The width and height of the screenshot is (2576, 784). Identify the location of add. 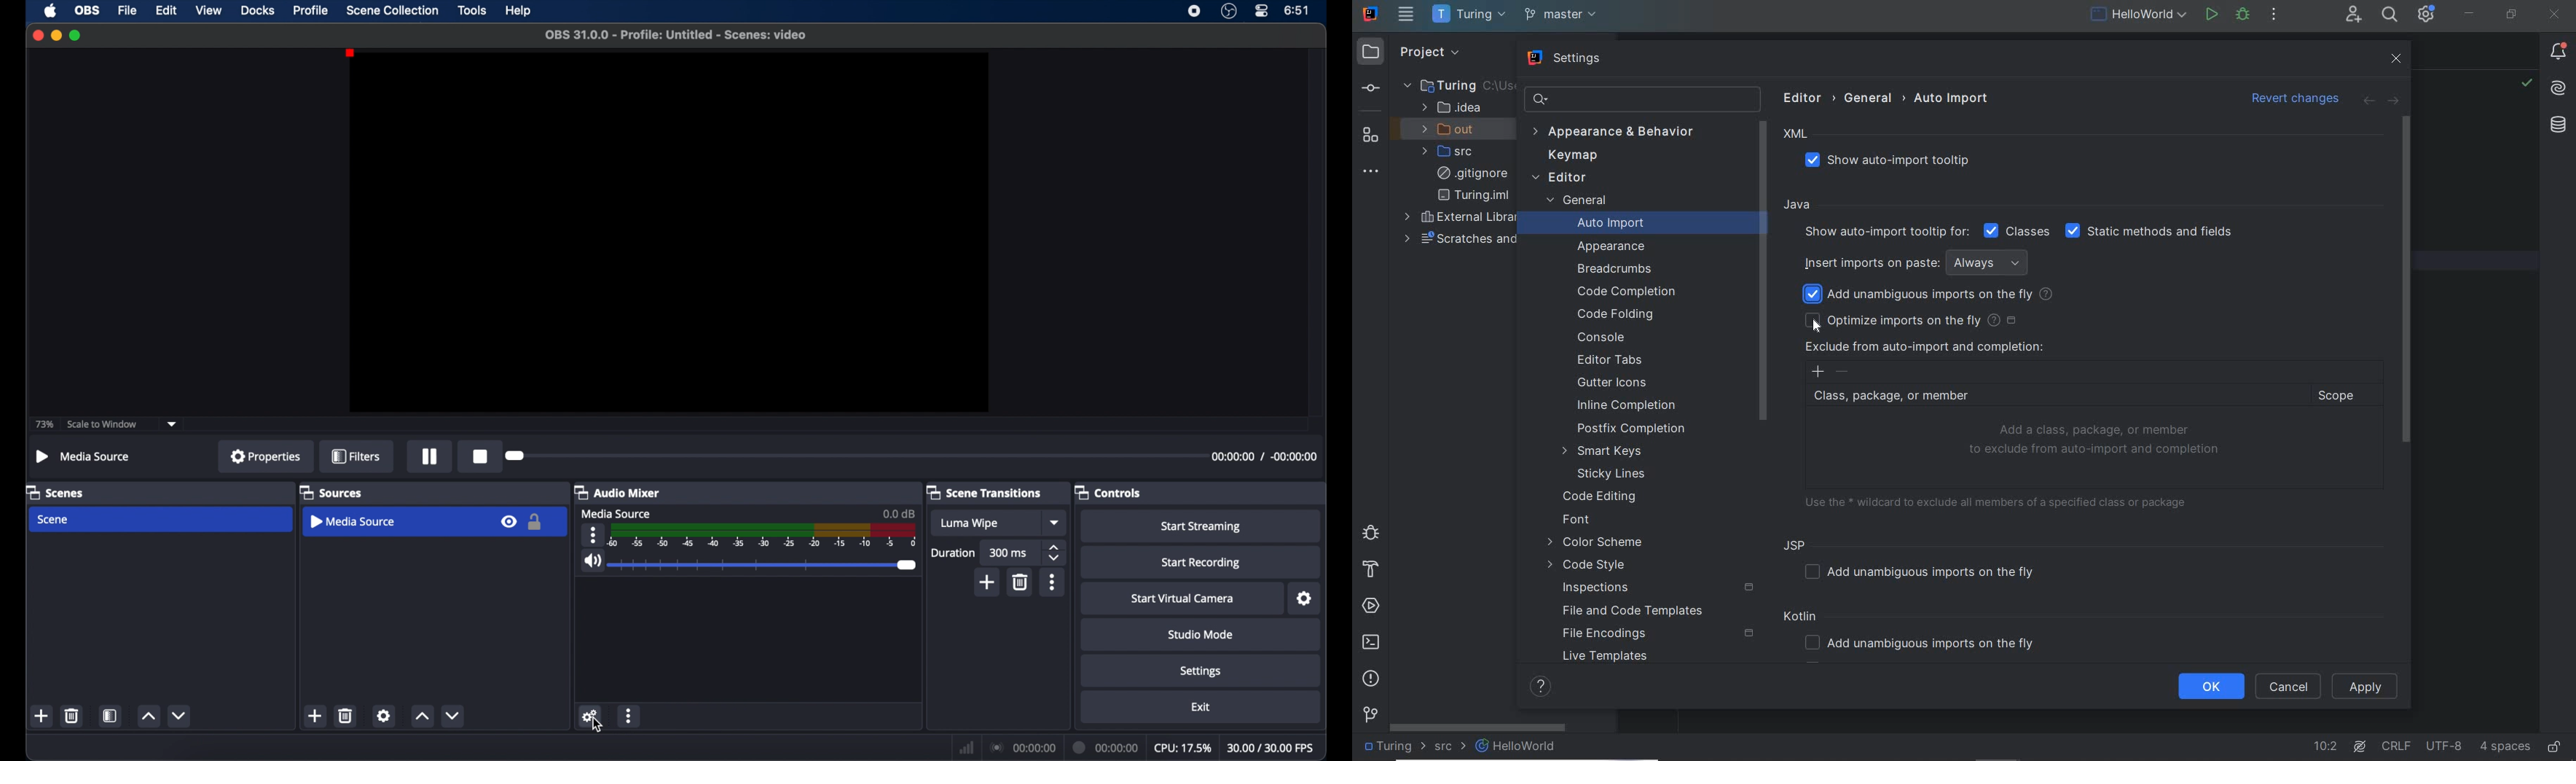
(315, 715).